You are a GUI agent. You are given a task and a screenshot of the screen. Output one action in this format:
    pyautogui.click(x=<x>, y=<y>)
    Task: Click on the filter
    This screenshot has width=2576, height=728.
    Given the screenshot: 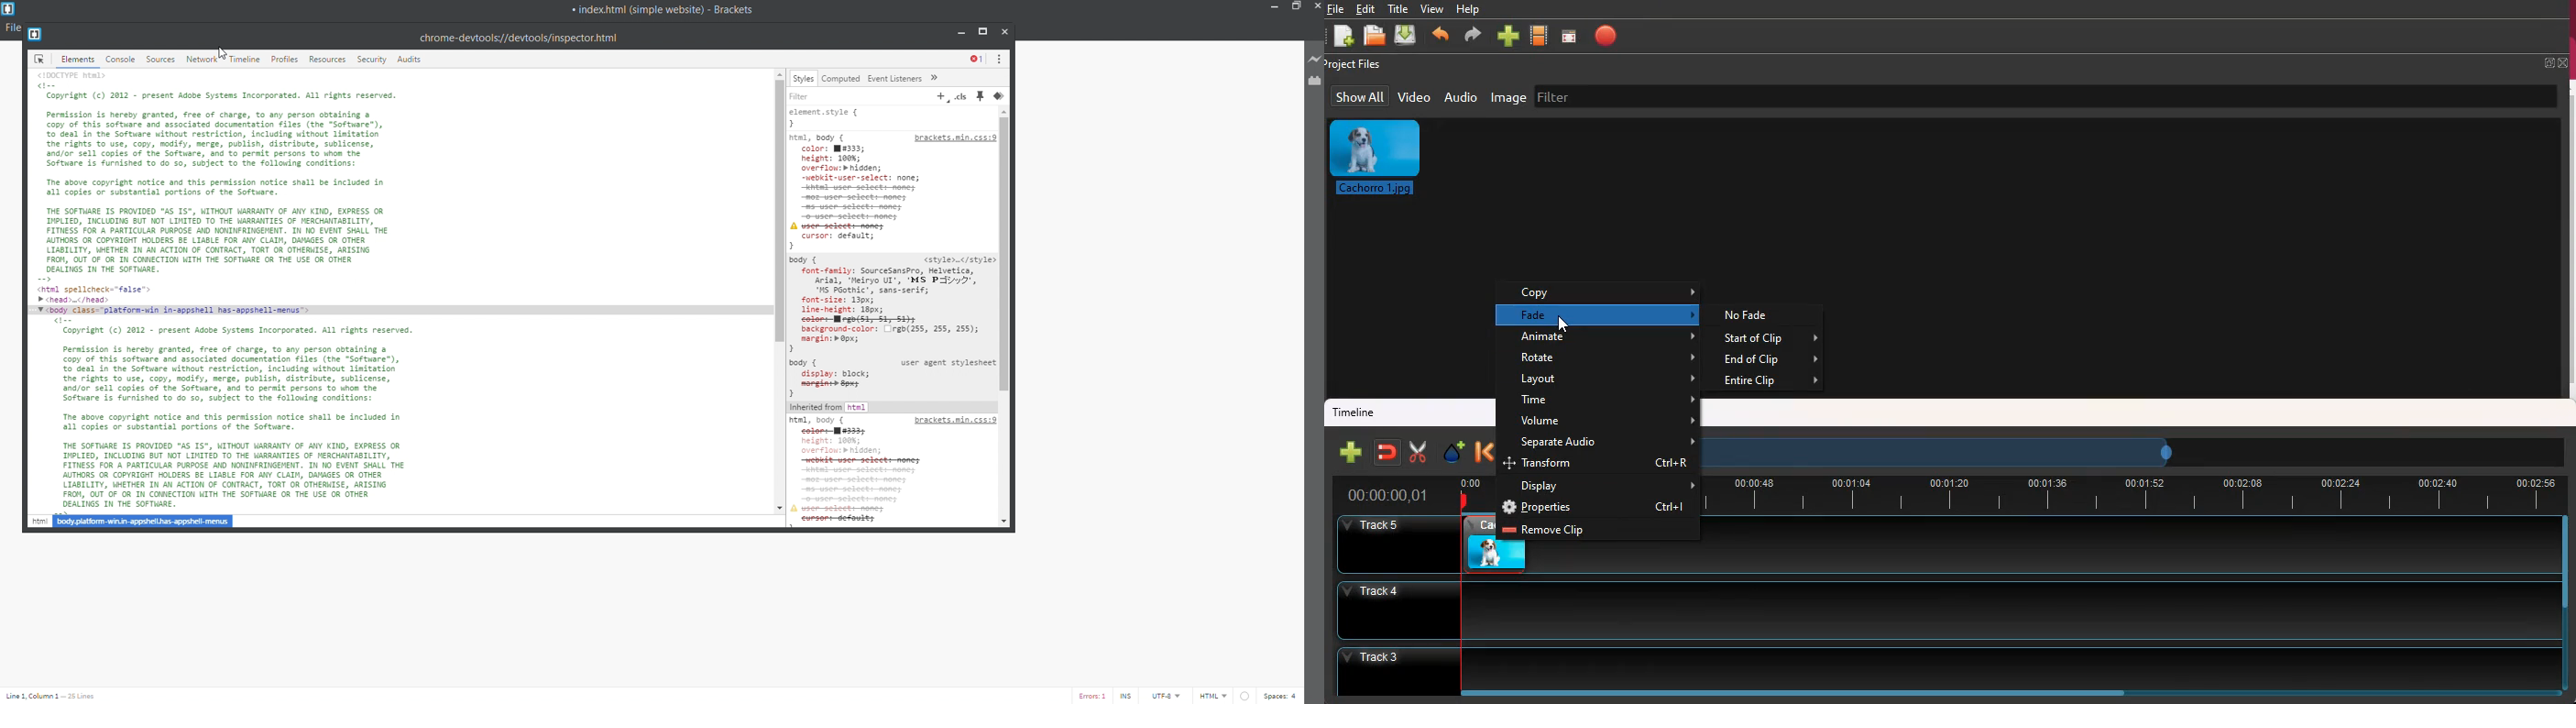 What is the action you would take?
    pyautogui.click(x=804, y=97)
    